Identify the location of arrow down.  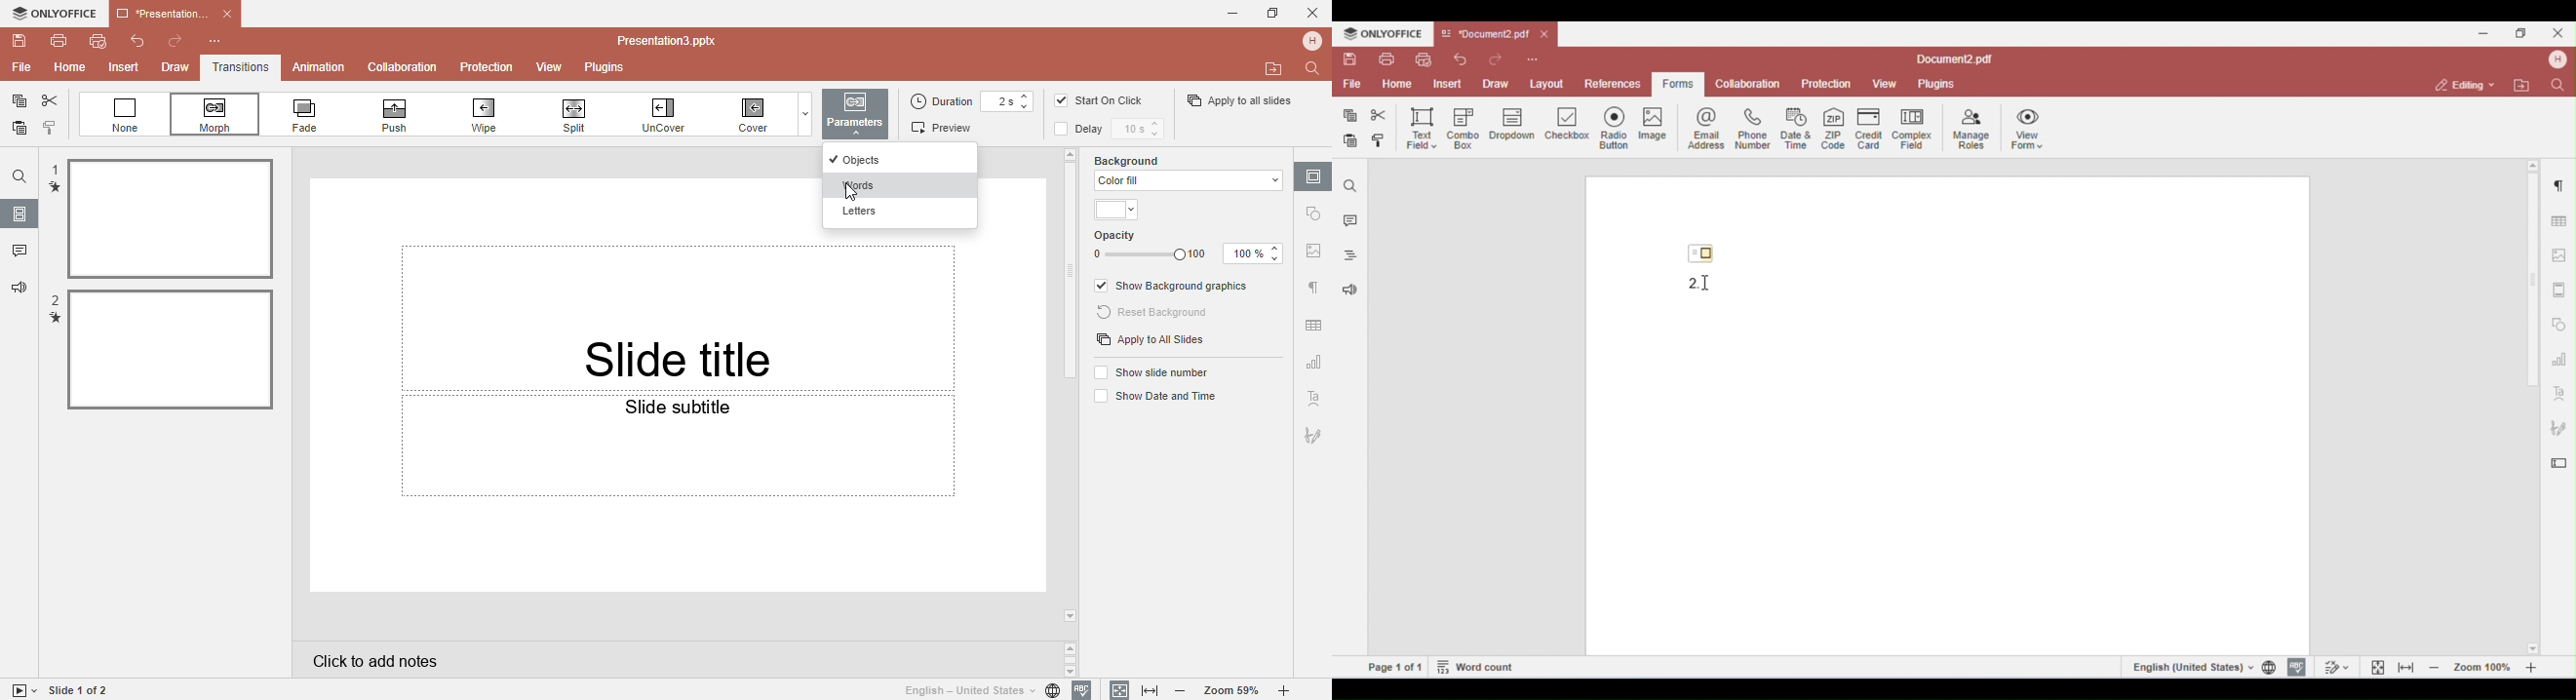
(1072, 616).